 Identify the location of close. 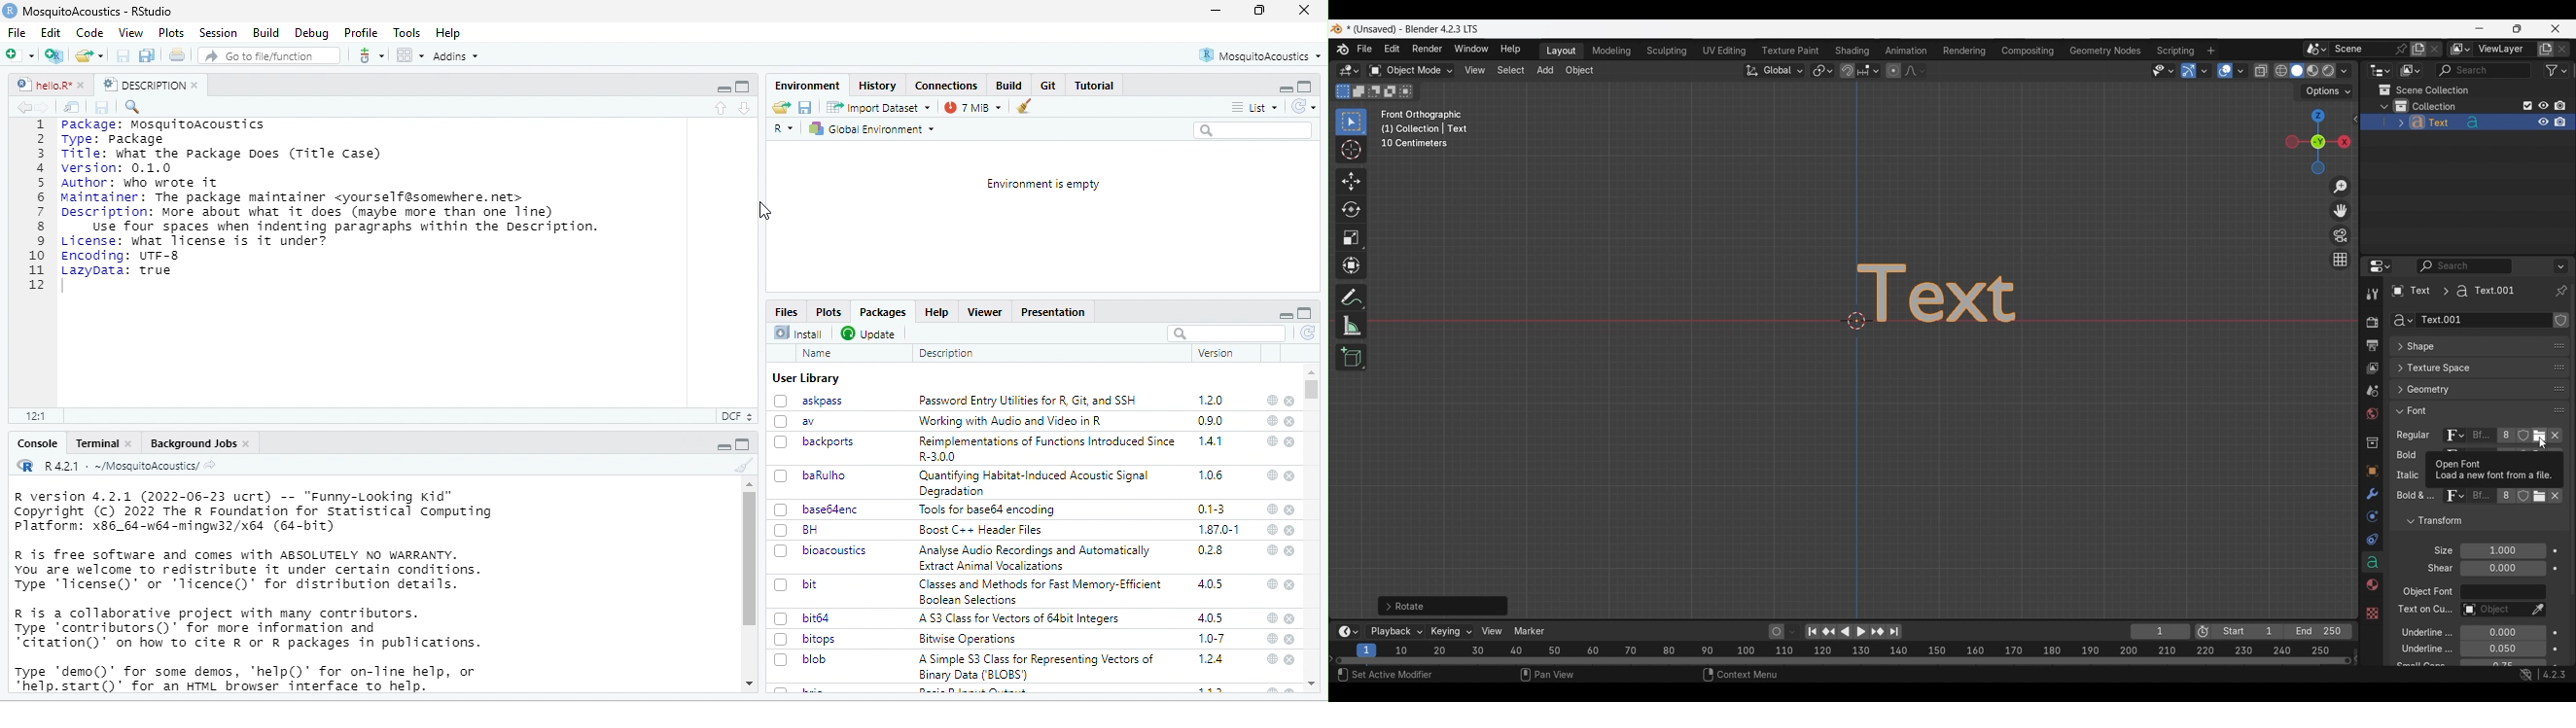
(1289, 584).